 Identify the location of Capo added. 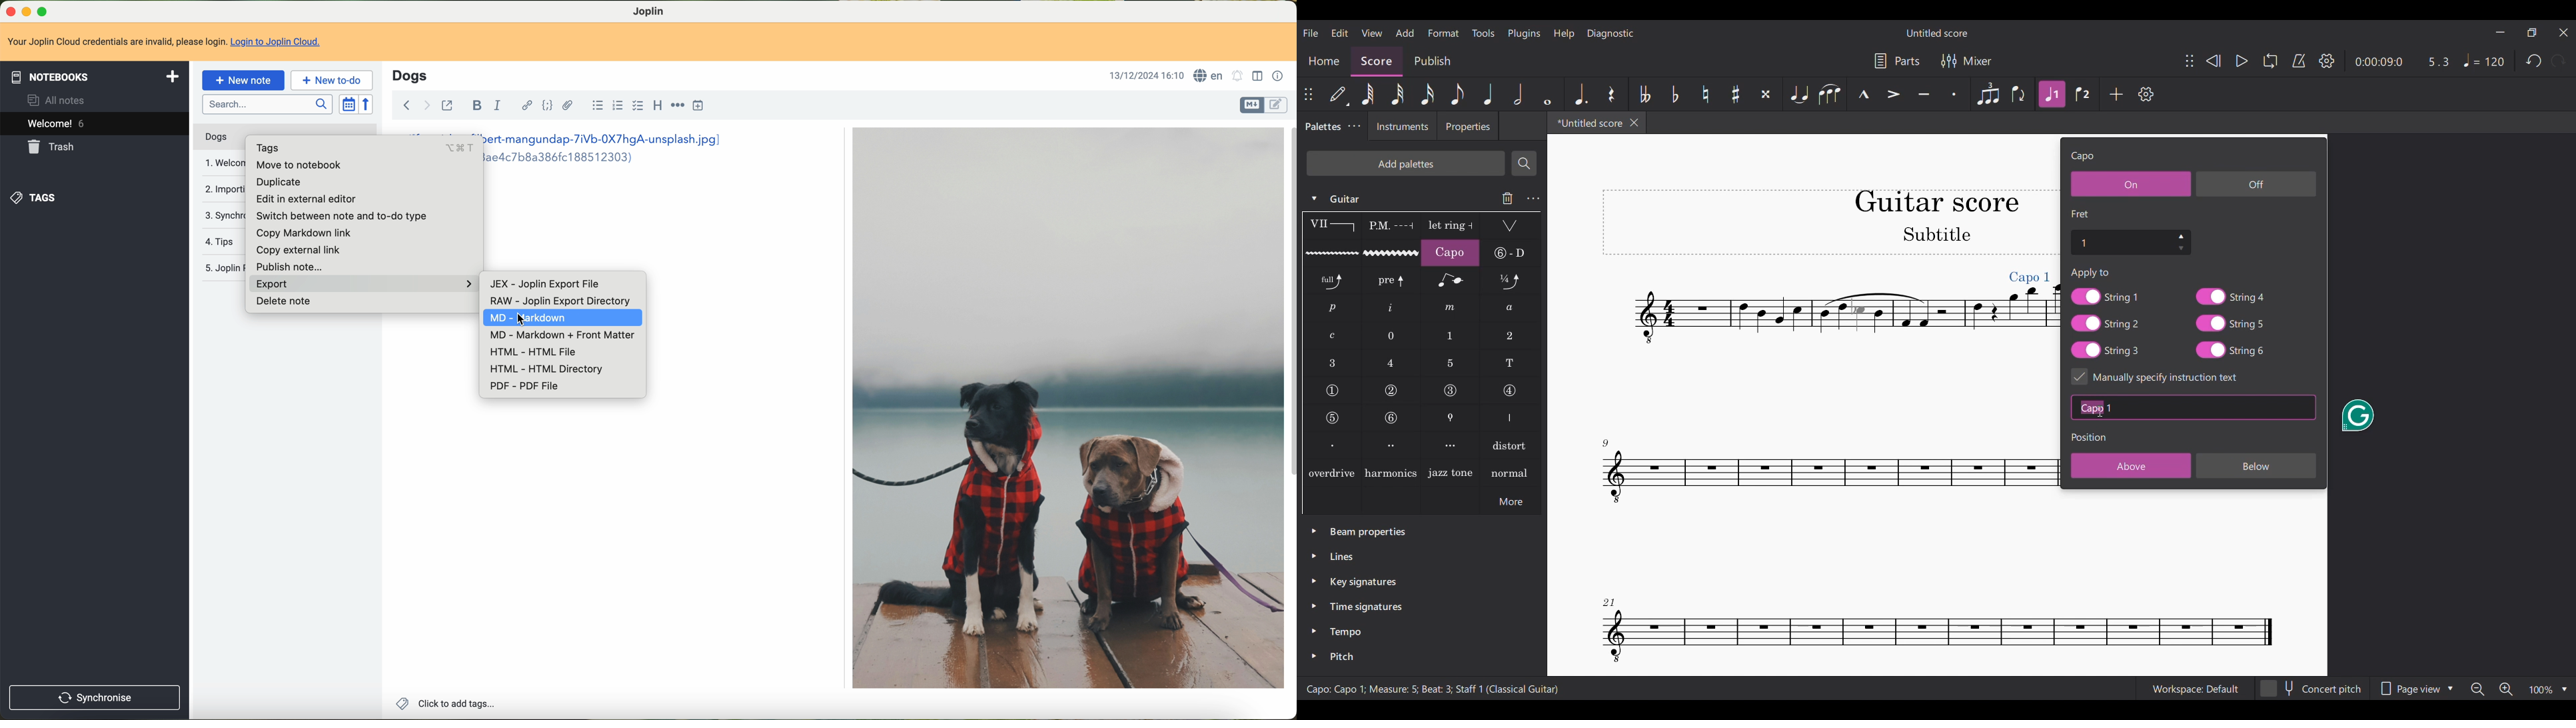
(2030, 277).